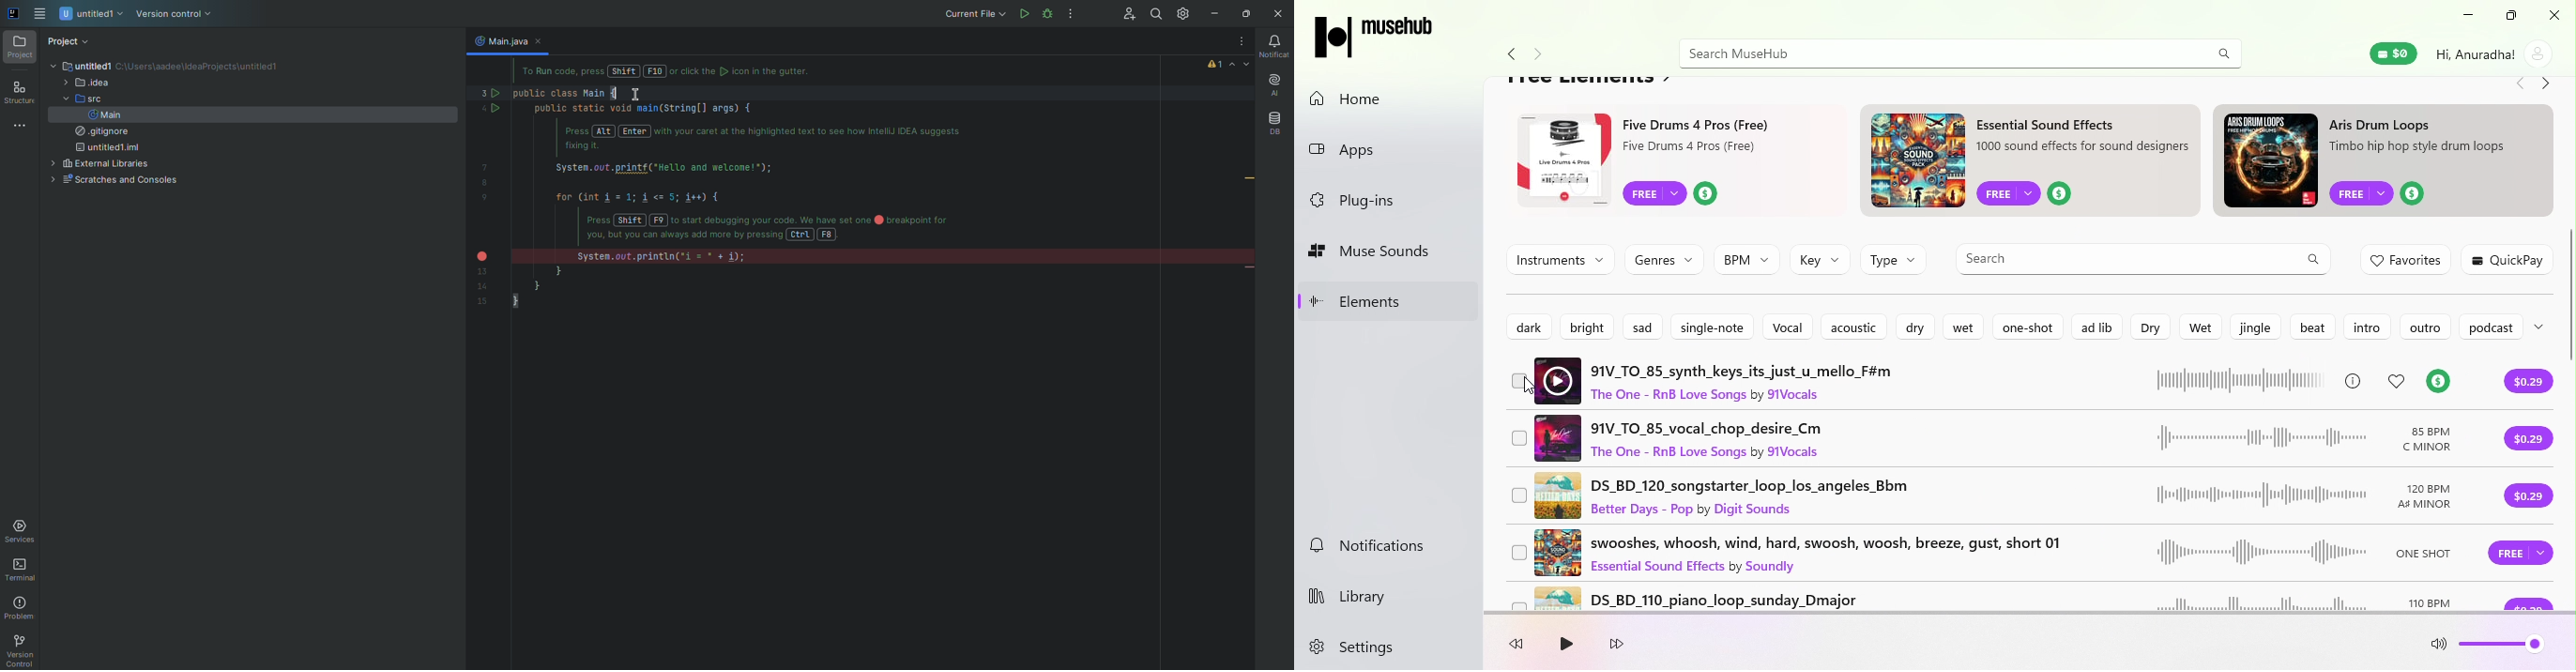 The image size is (2576, 672). I want to click on Purchase, so click(2518, 557).